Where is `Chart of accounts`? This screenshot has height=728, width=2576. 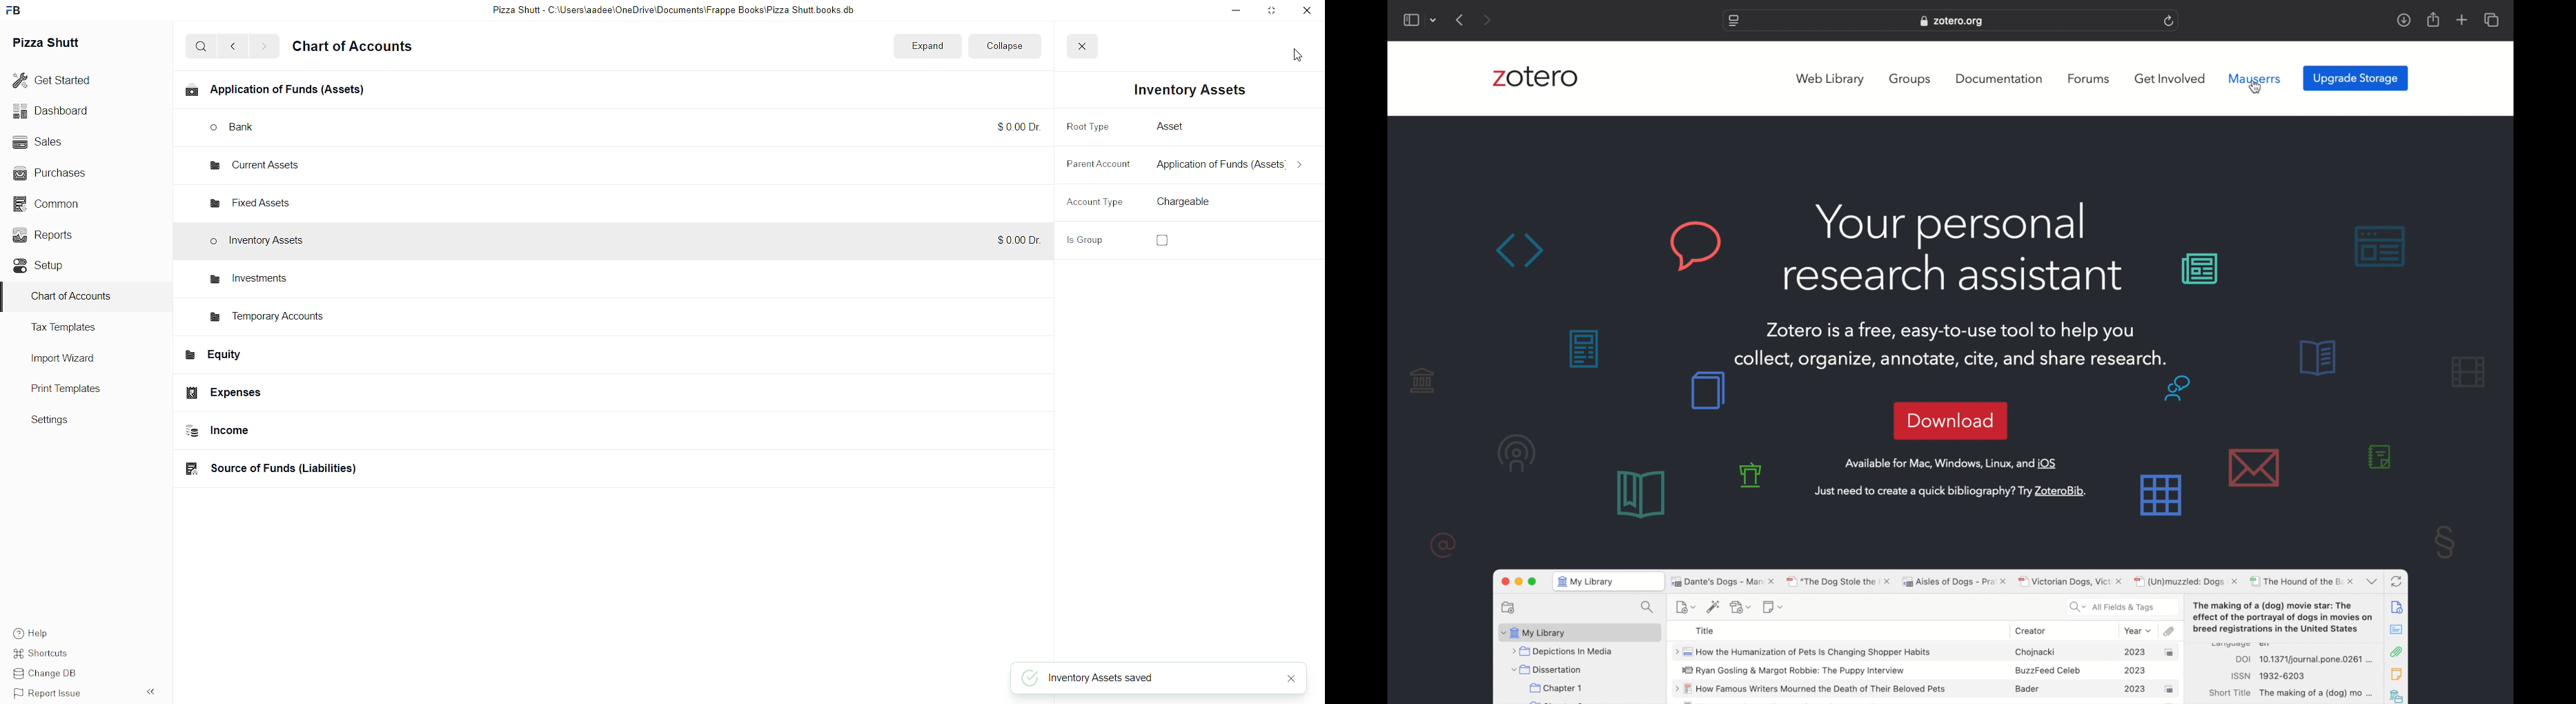
Chart of accounts is located at coordinates (362, 48).